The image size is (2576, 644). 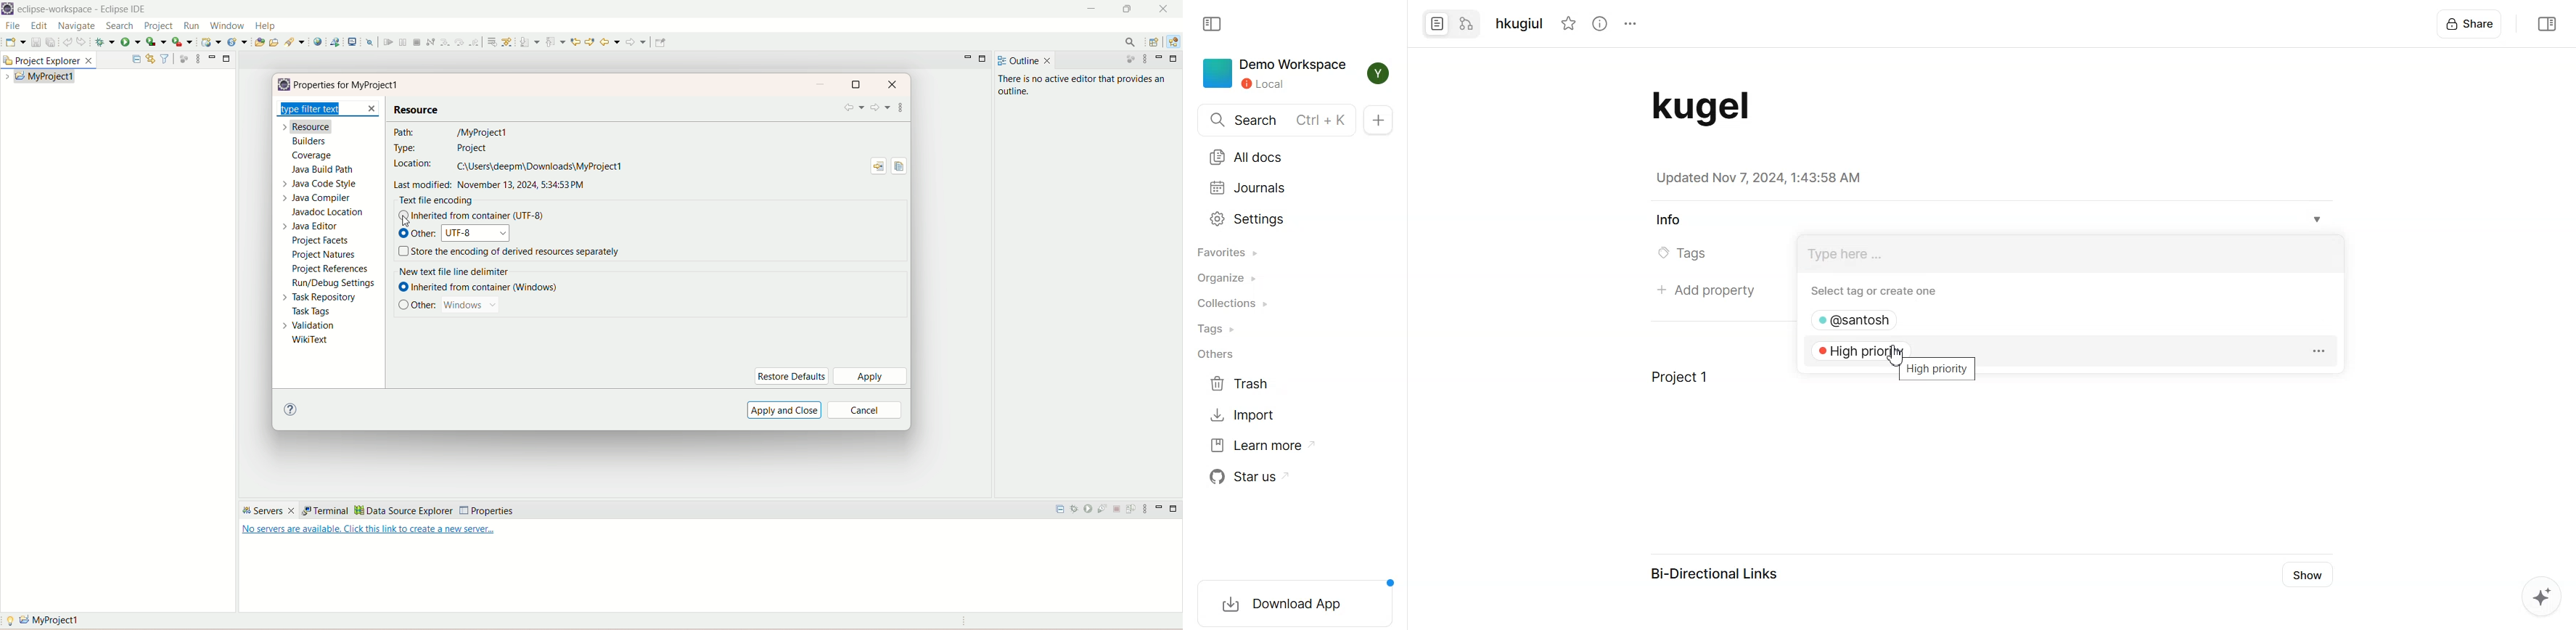 What do you see at coordinates (406, 223) in the screenshot?
I see `cursor` at bounding box center [406, 223].